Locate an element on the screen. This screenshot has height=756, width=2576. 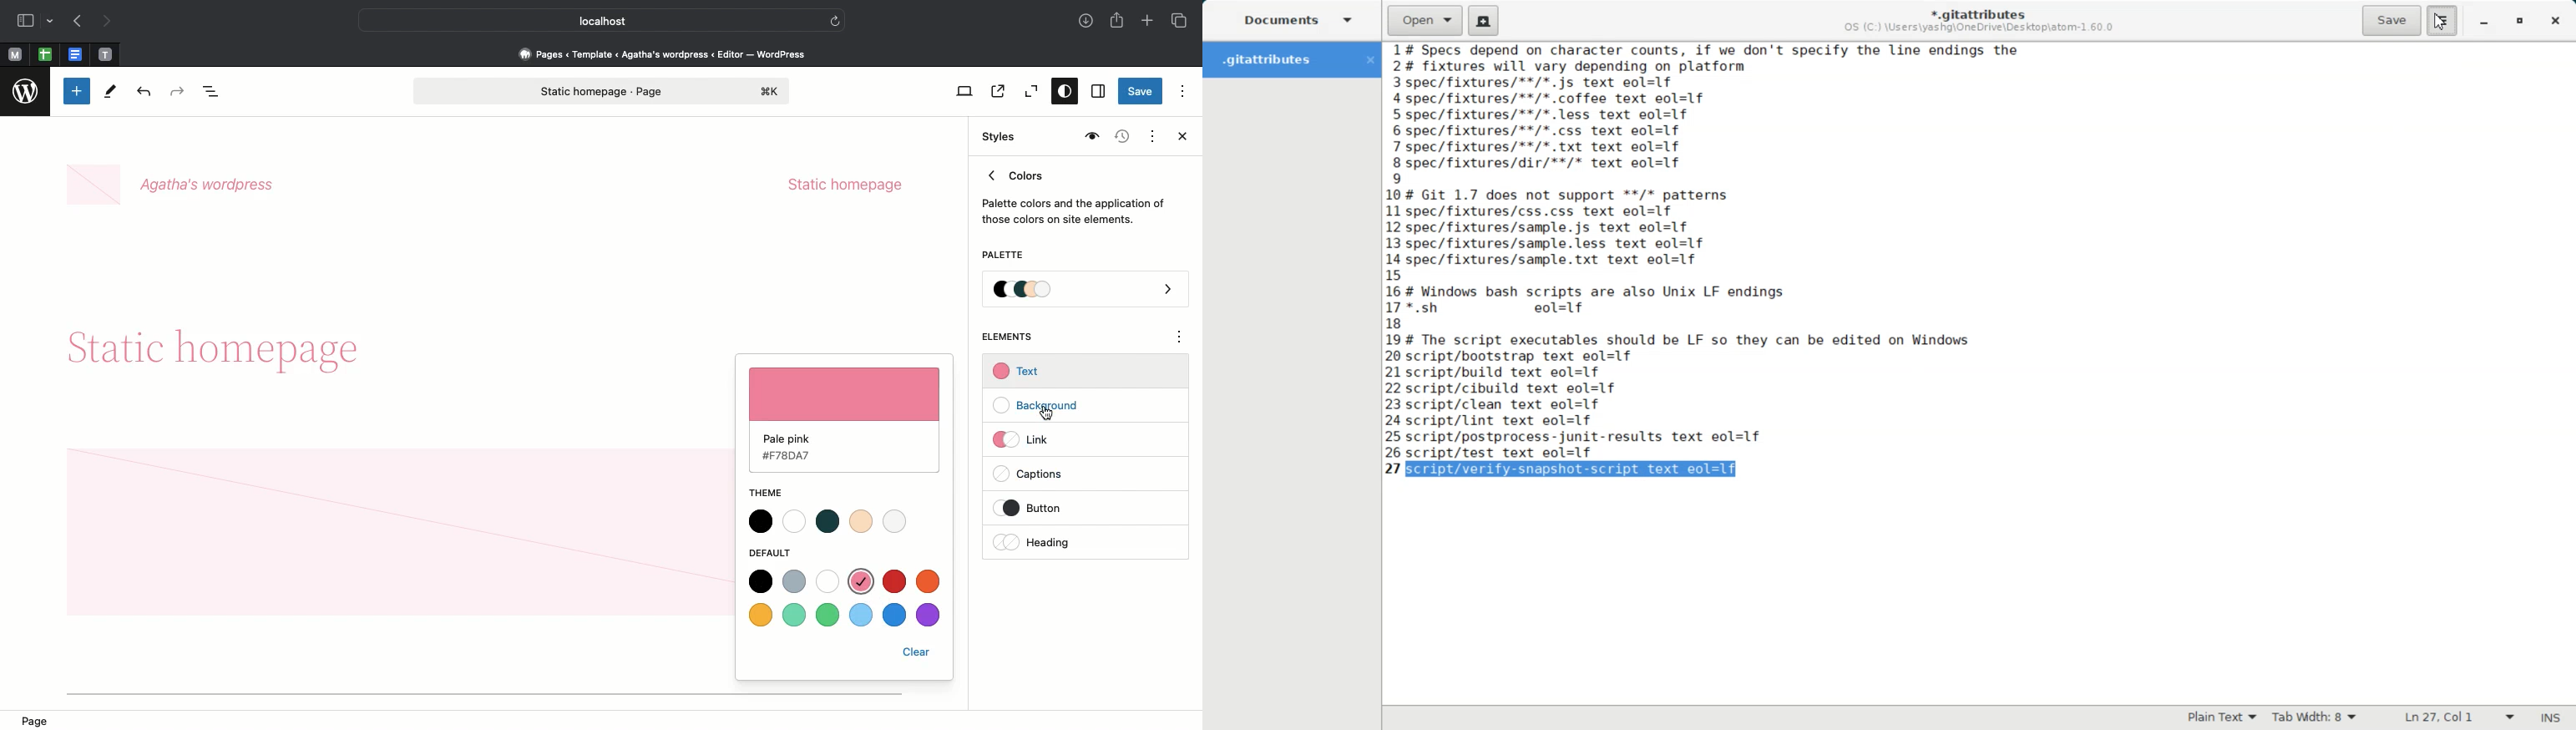
Previous page is located at coordinates (76, 23).